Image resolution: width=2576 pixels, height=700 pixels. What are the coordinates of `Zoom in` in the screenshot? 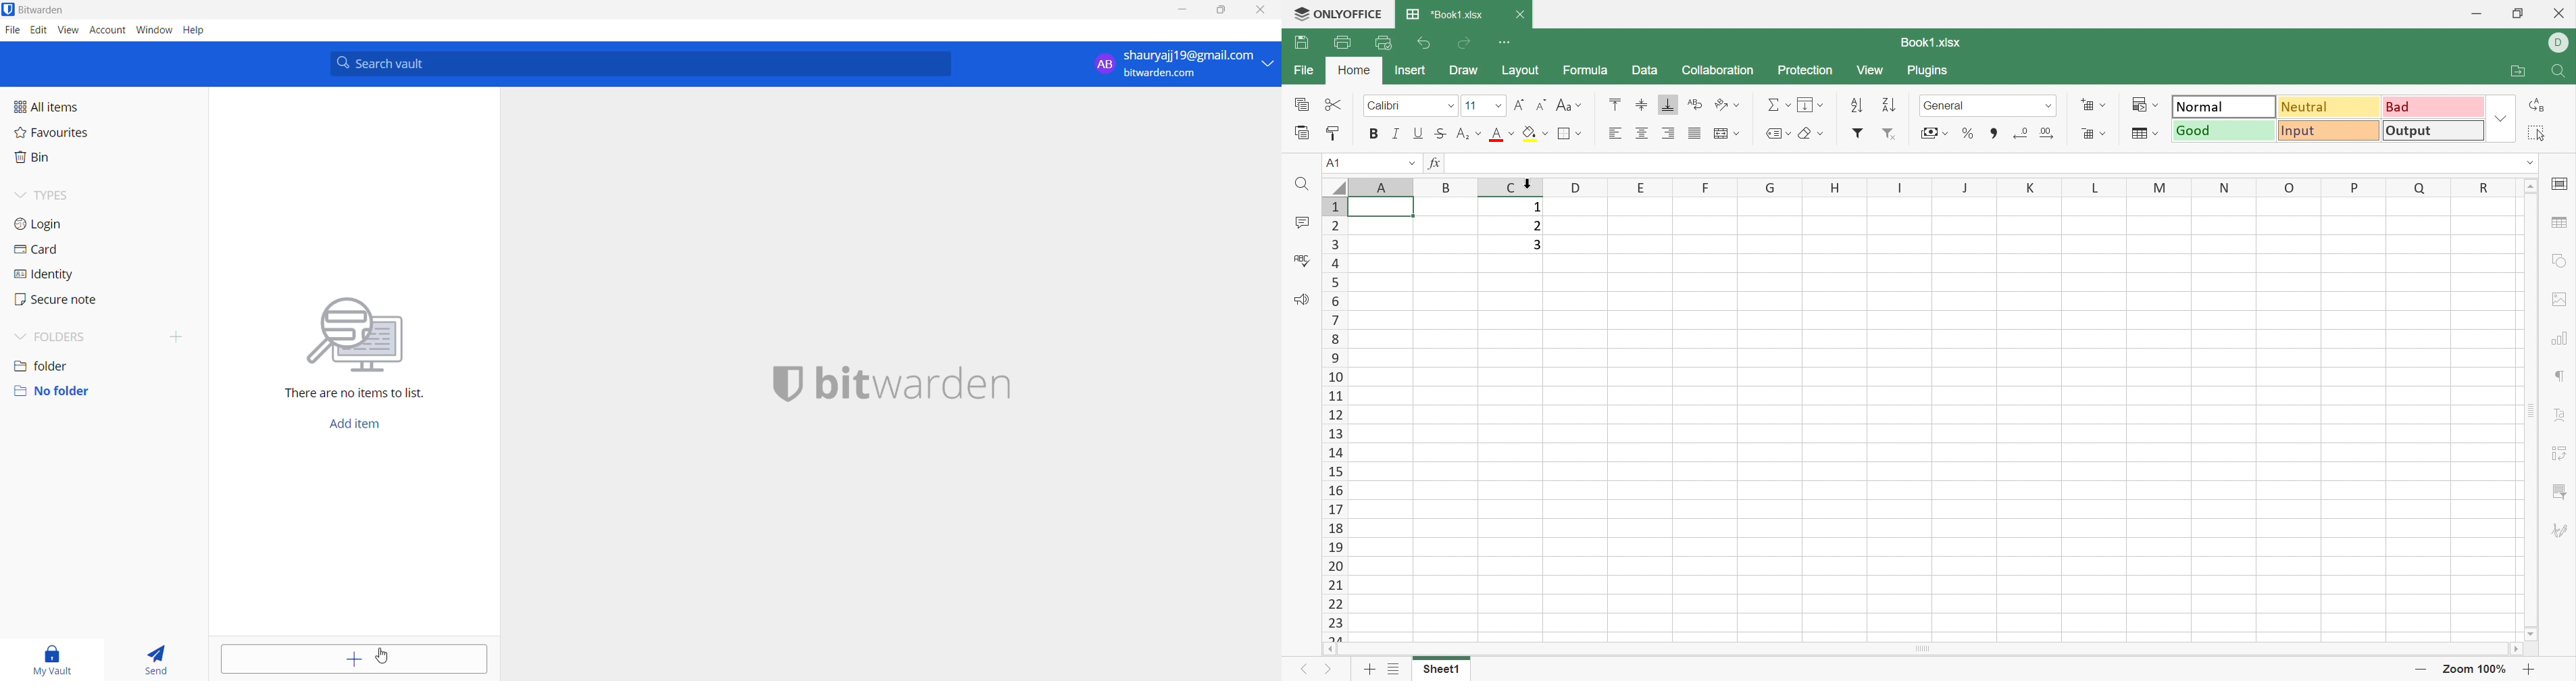 It's located at (2531, 668).